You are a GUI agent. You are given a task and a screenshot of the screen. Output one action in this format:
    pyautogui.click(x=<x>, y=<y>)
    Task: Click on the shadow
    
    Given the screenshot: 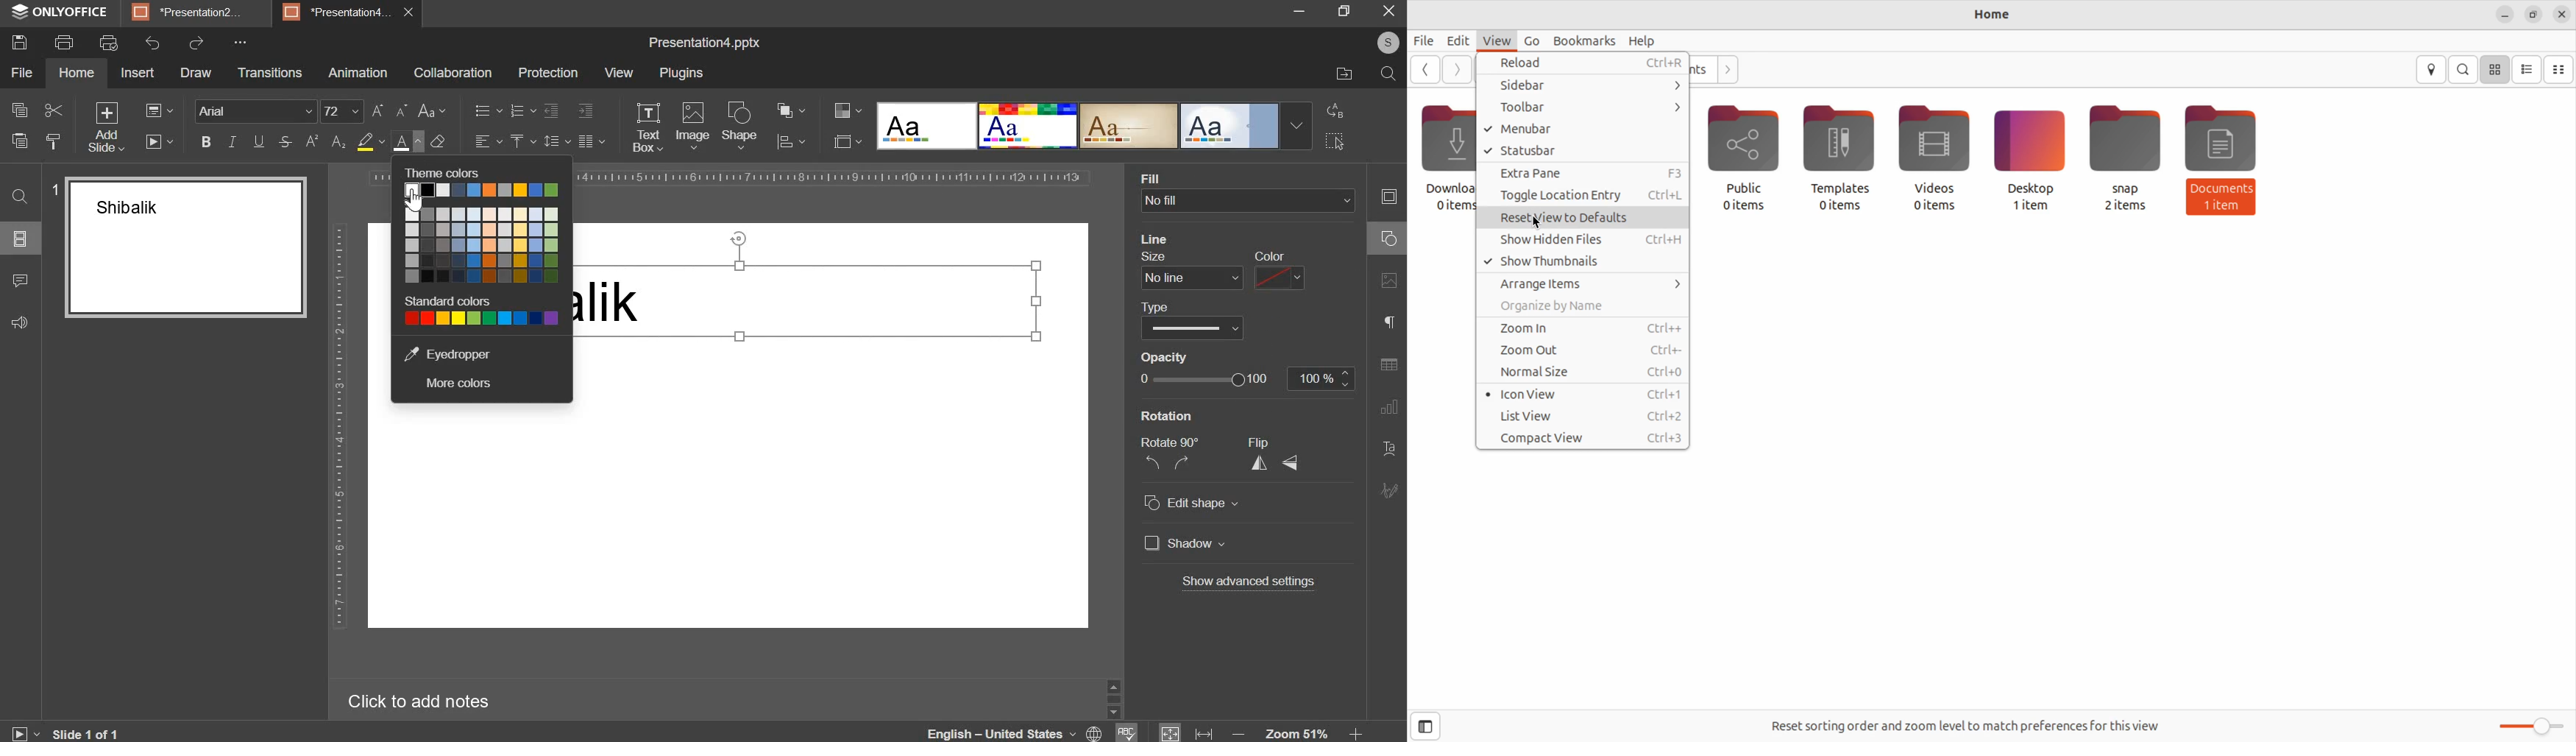 What is the action you would take?
    pyautogui.click(x=1186, y=545)
    